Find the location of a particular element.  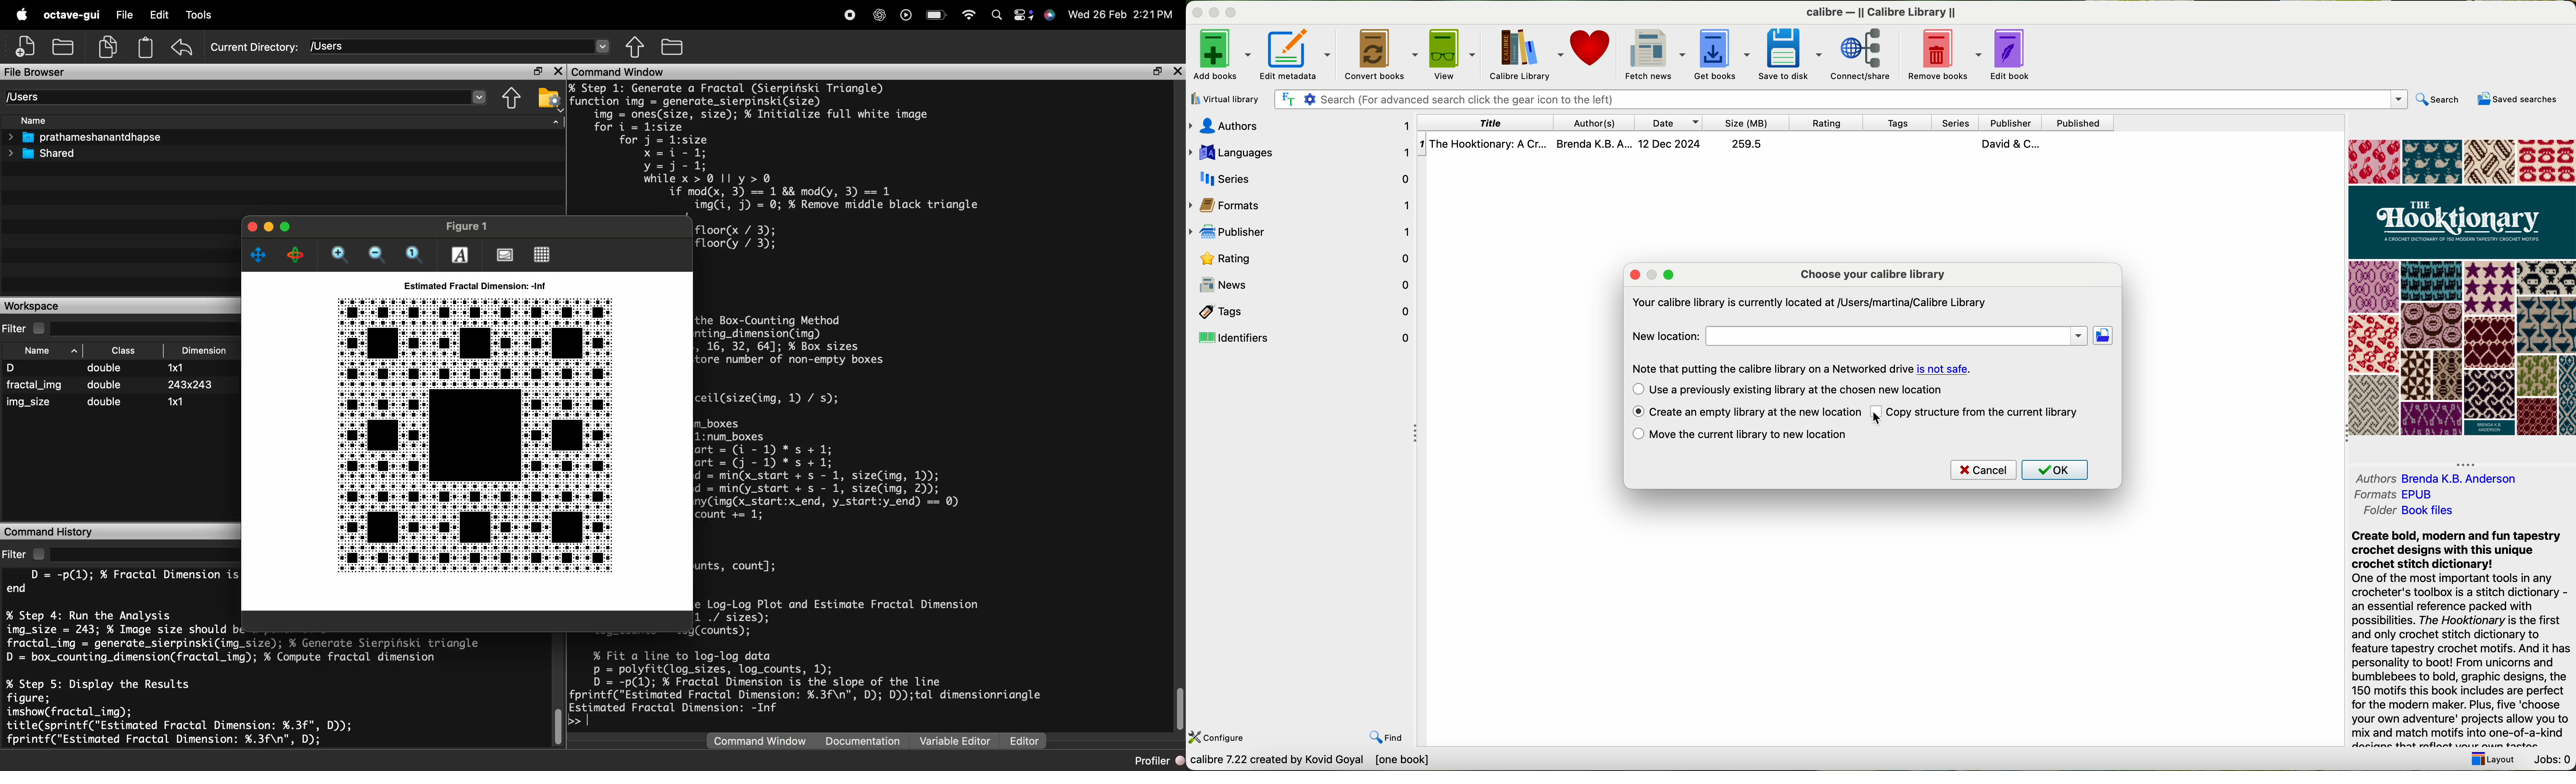

date is located at coordinates (1672, 122).